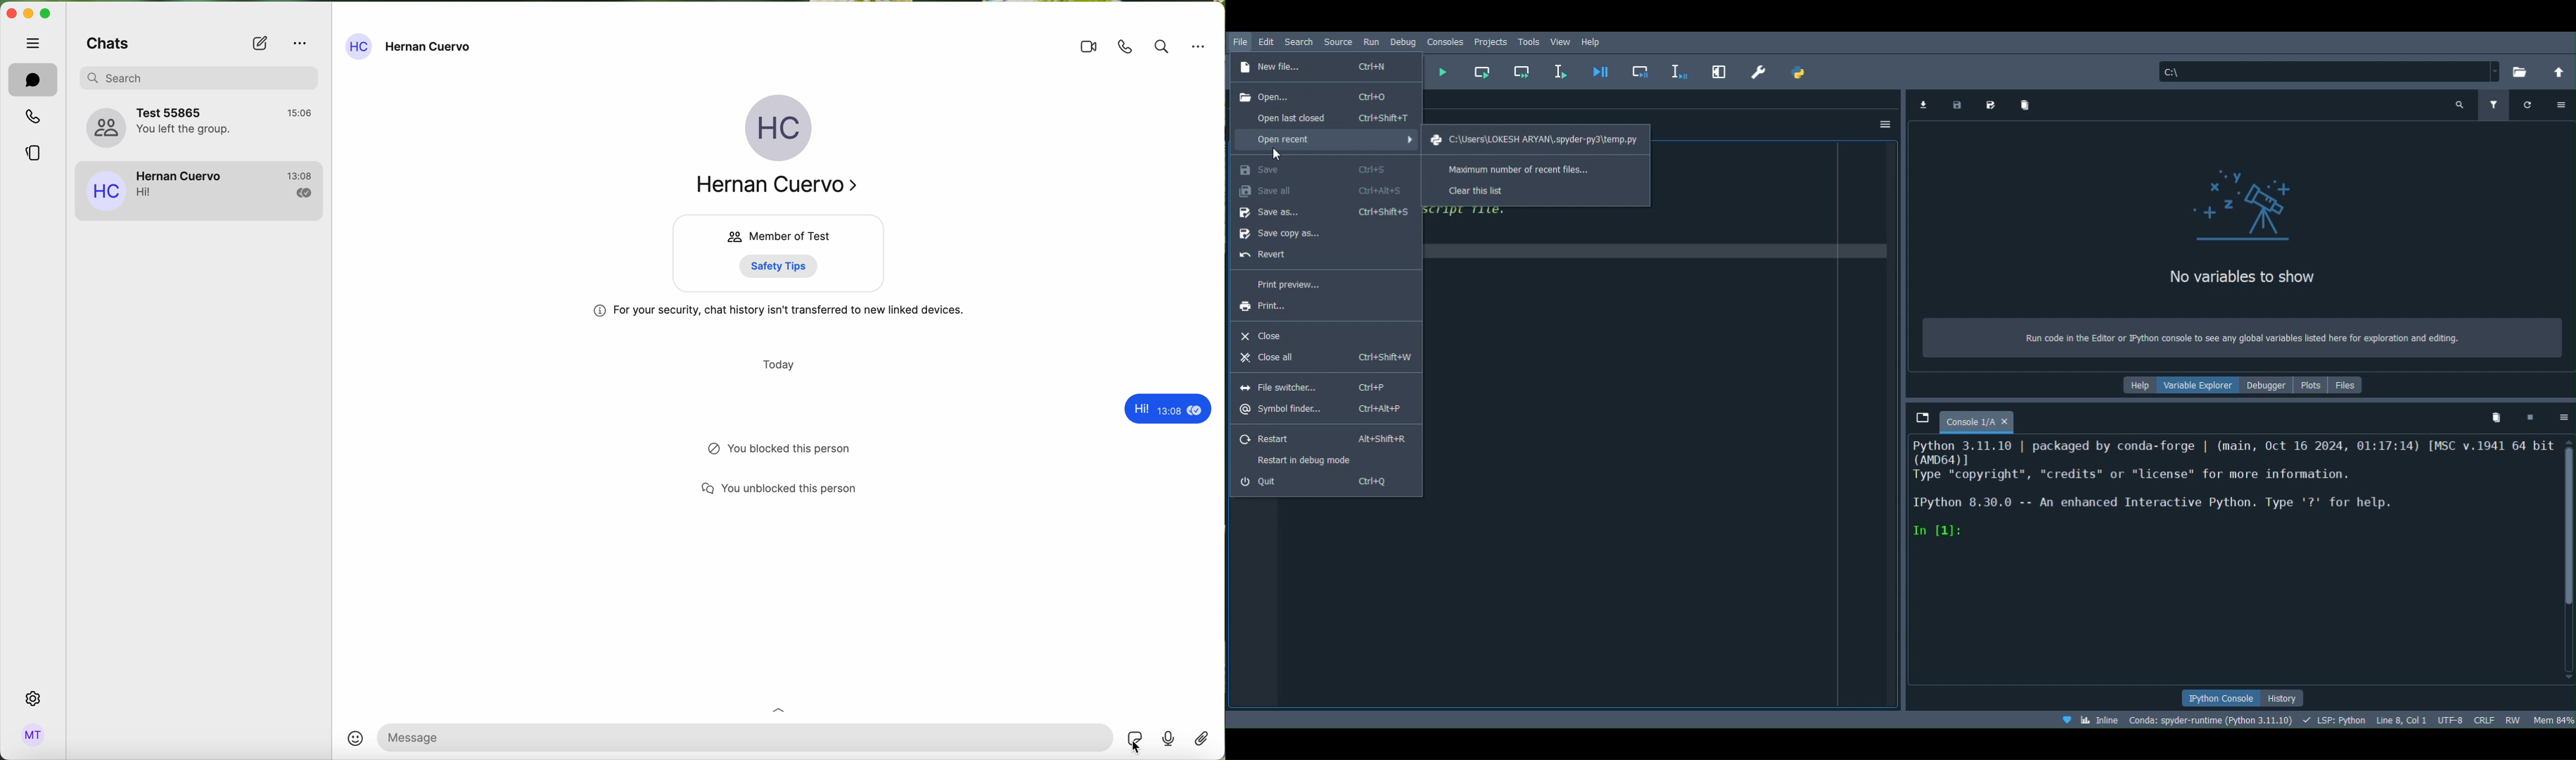  I want to click on hide tabs, so click(34, 43).